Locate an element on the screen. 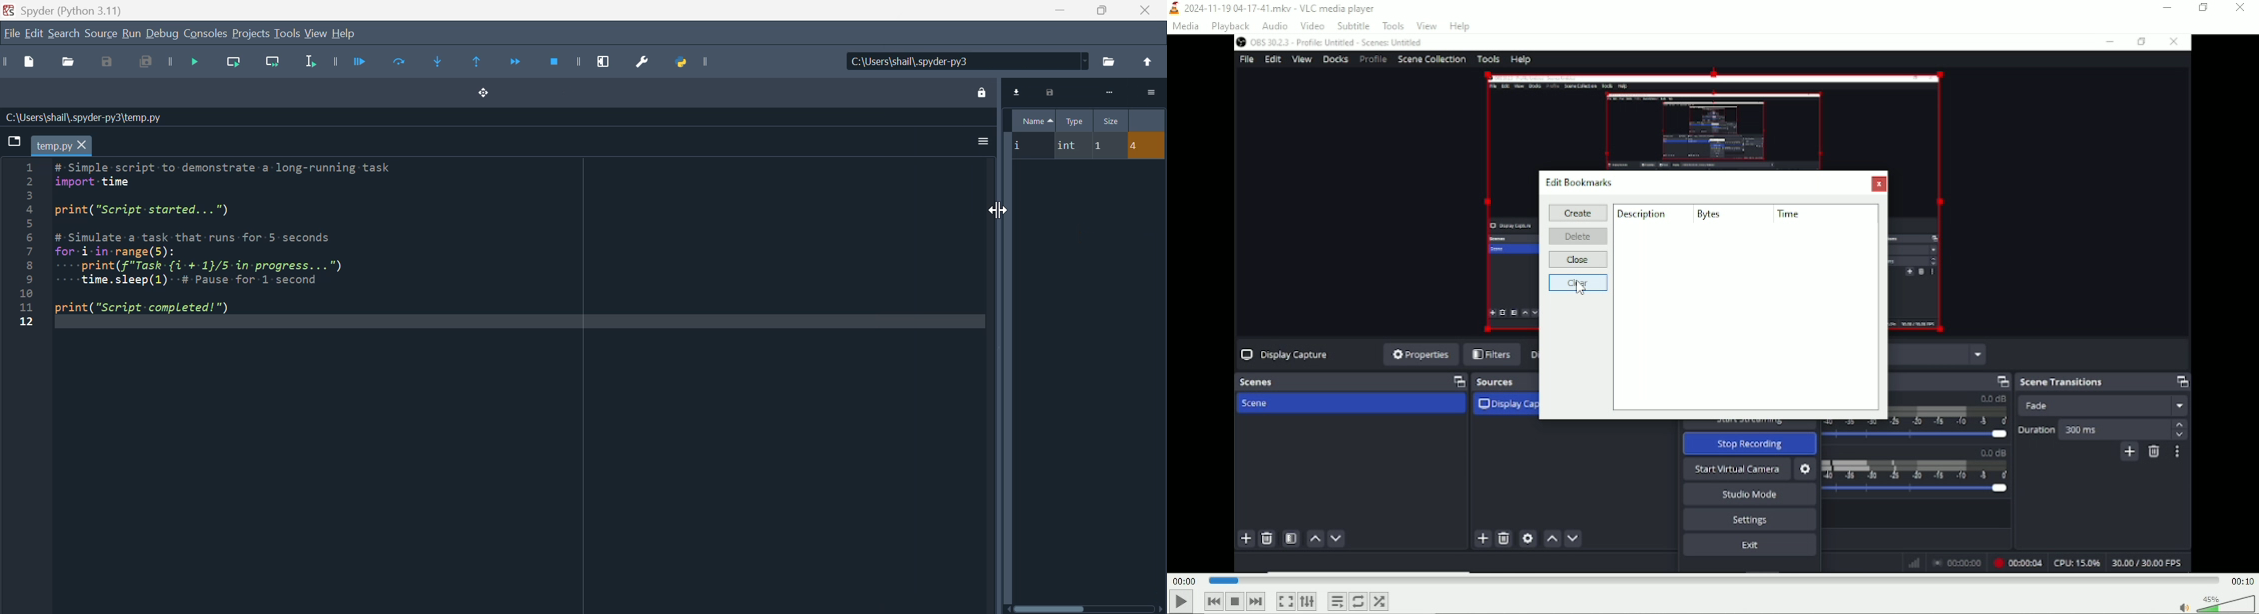 This screenshot has width=2268, height=616. View is located at coordinates (1425, 25).